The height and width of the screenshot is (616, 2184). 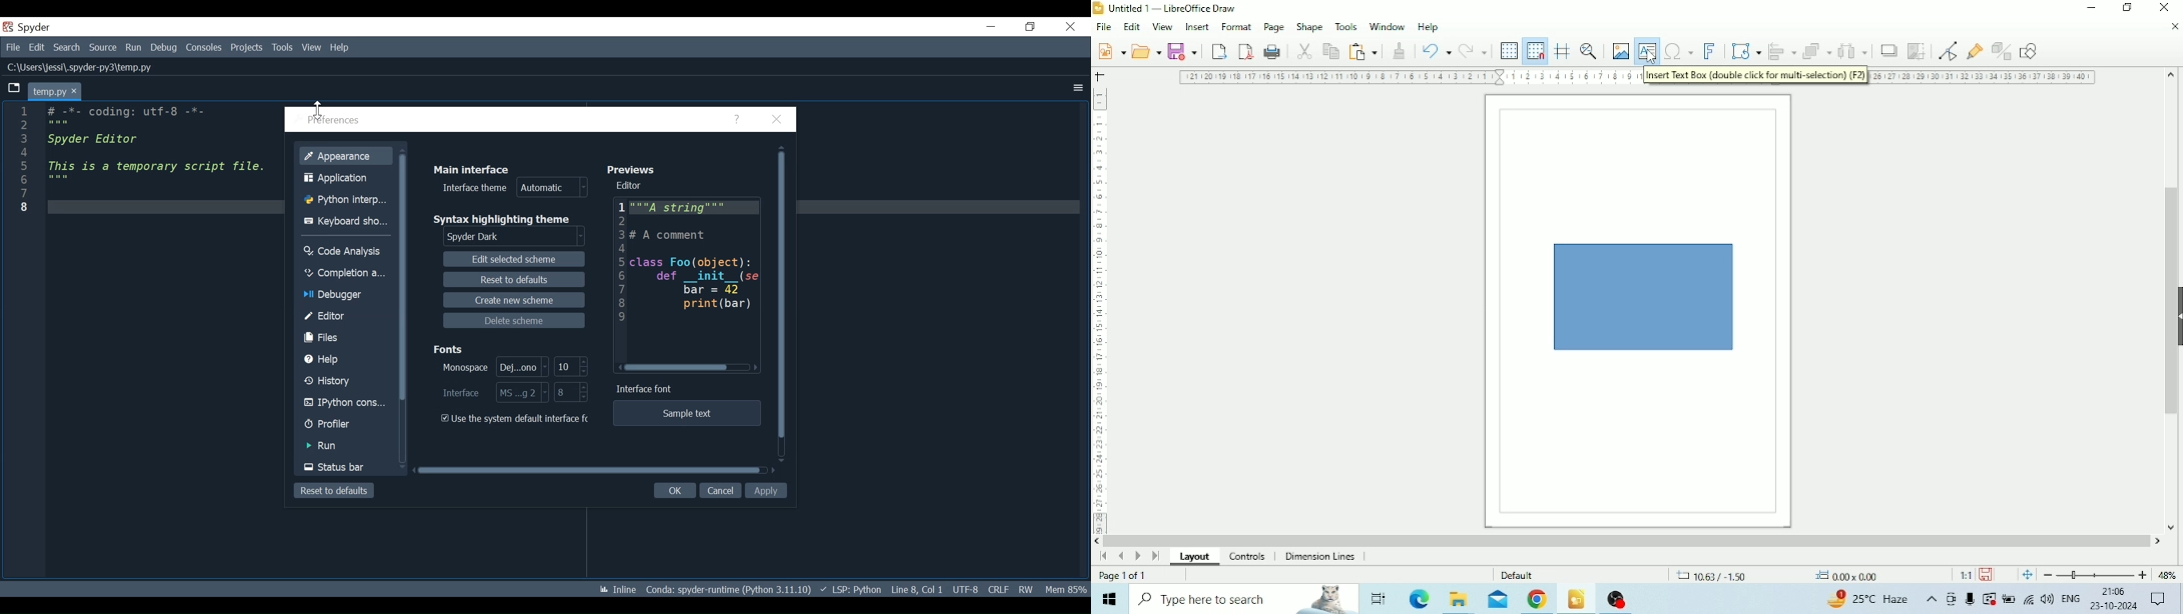 I want to click on Language, so click(x=852, y=590).